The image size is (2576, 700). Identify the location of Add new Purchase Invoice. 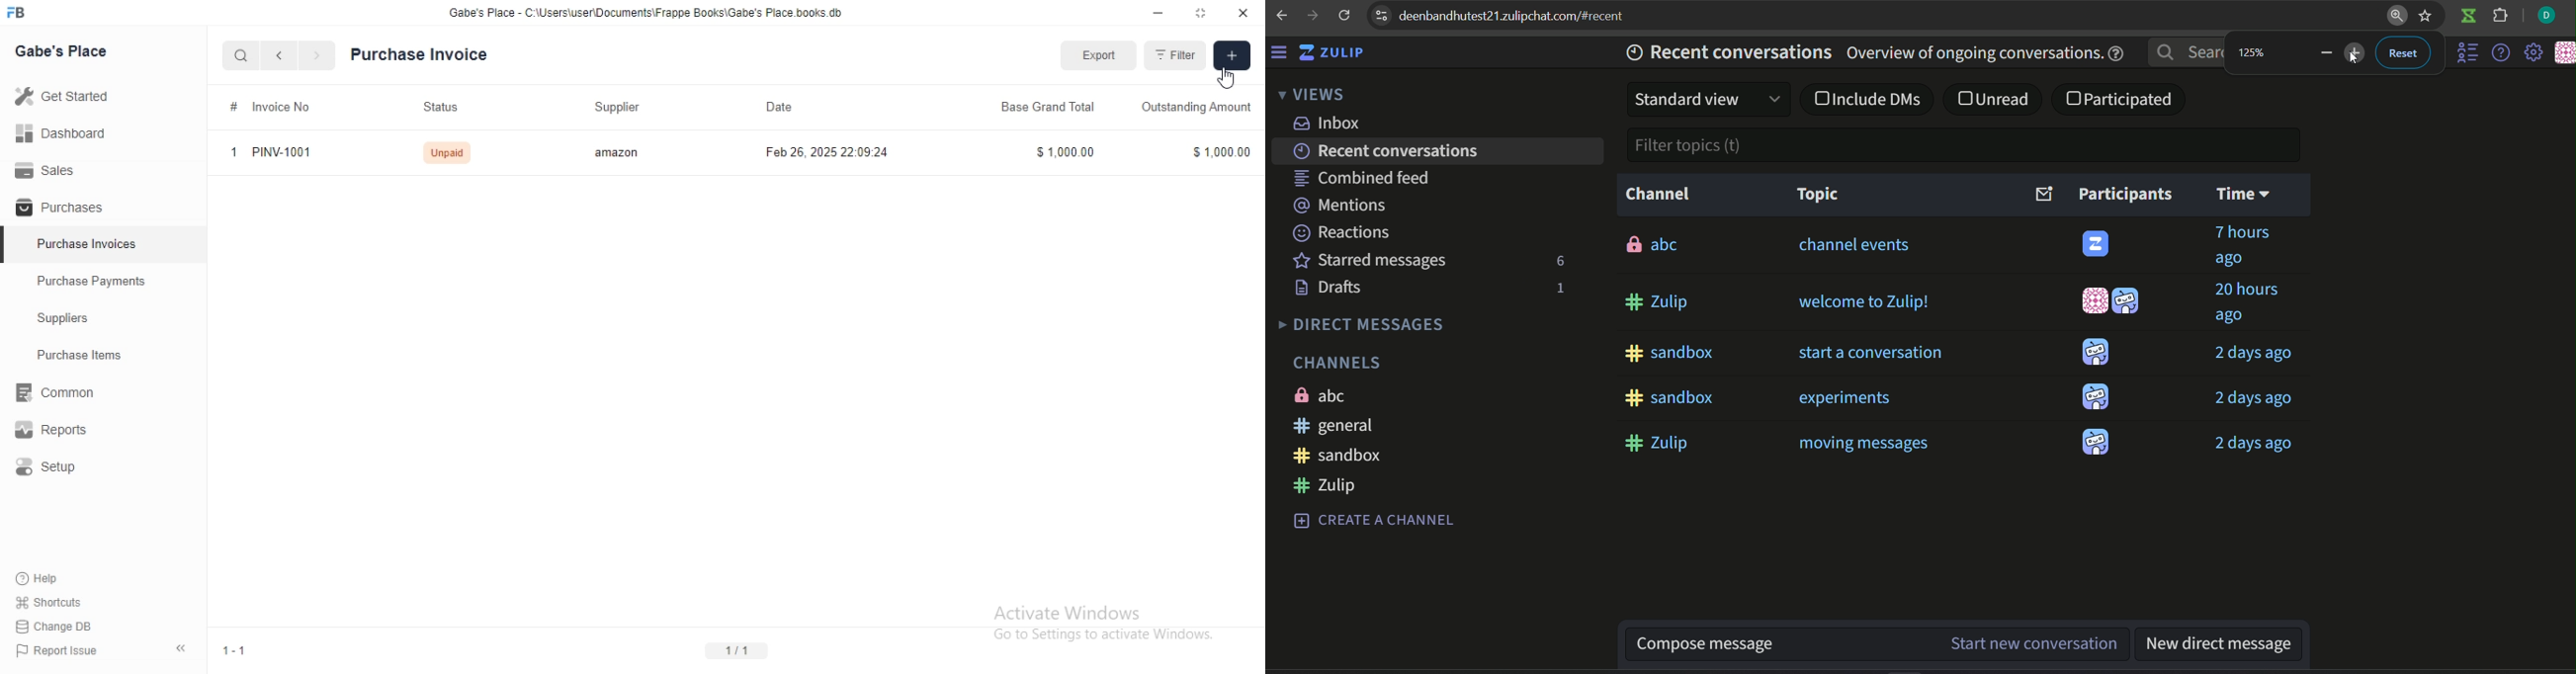
(1232, 55).